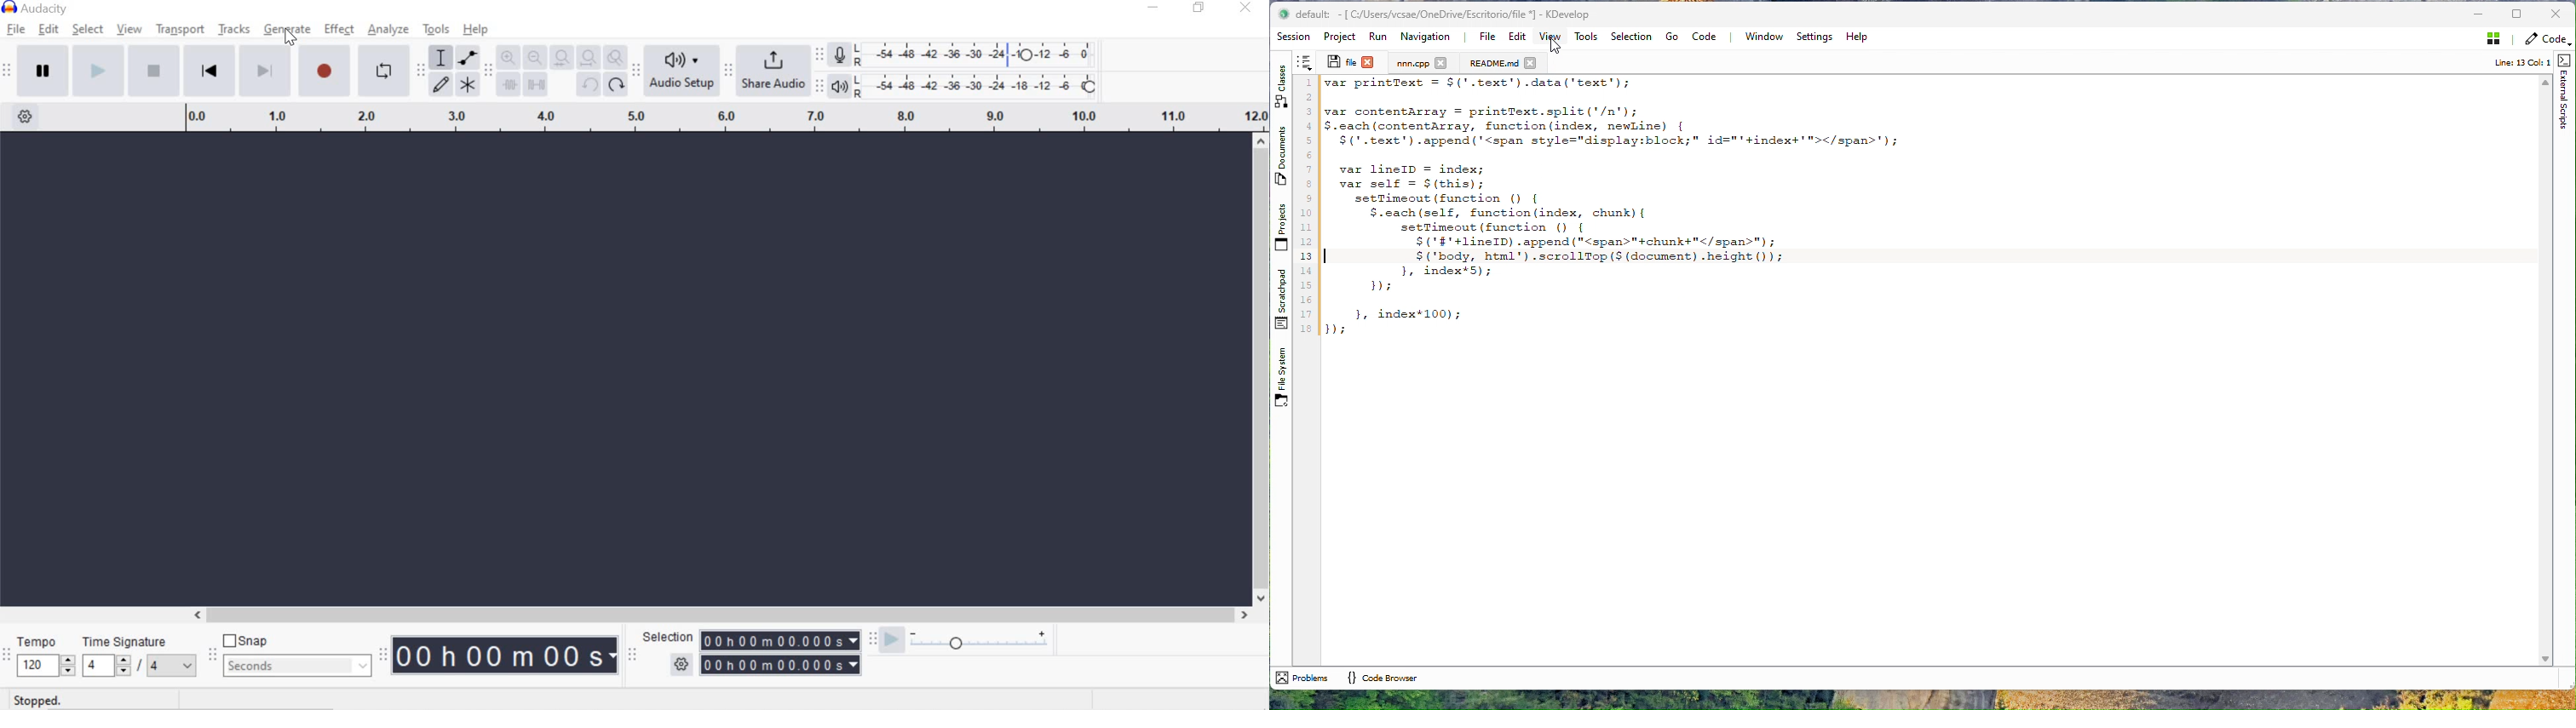 The image size is (2576, 728). What do you see at coordinates (537, 84) in the screenshot?
I see `silence audio selection` at bounding box center [537, 84].